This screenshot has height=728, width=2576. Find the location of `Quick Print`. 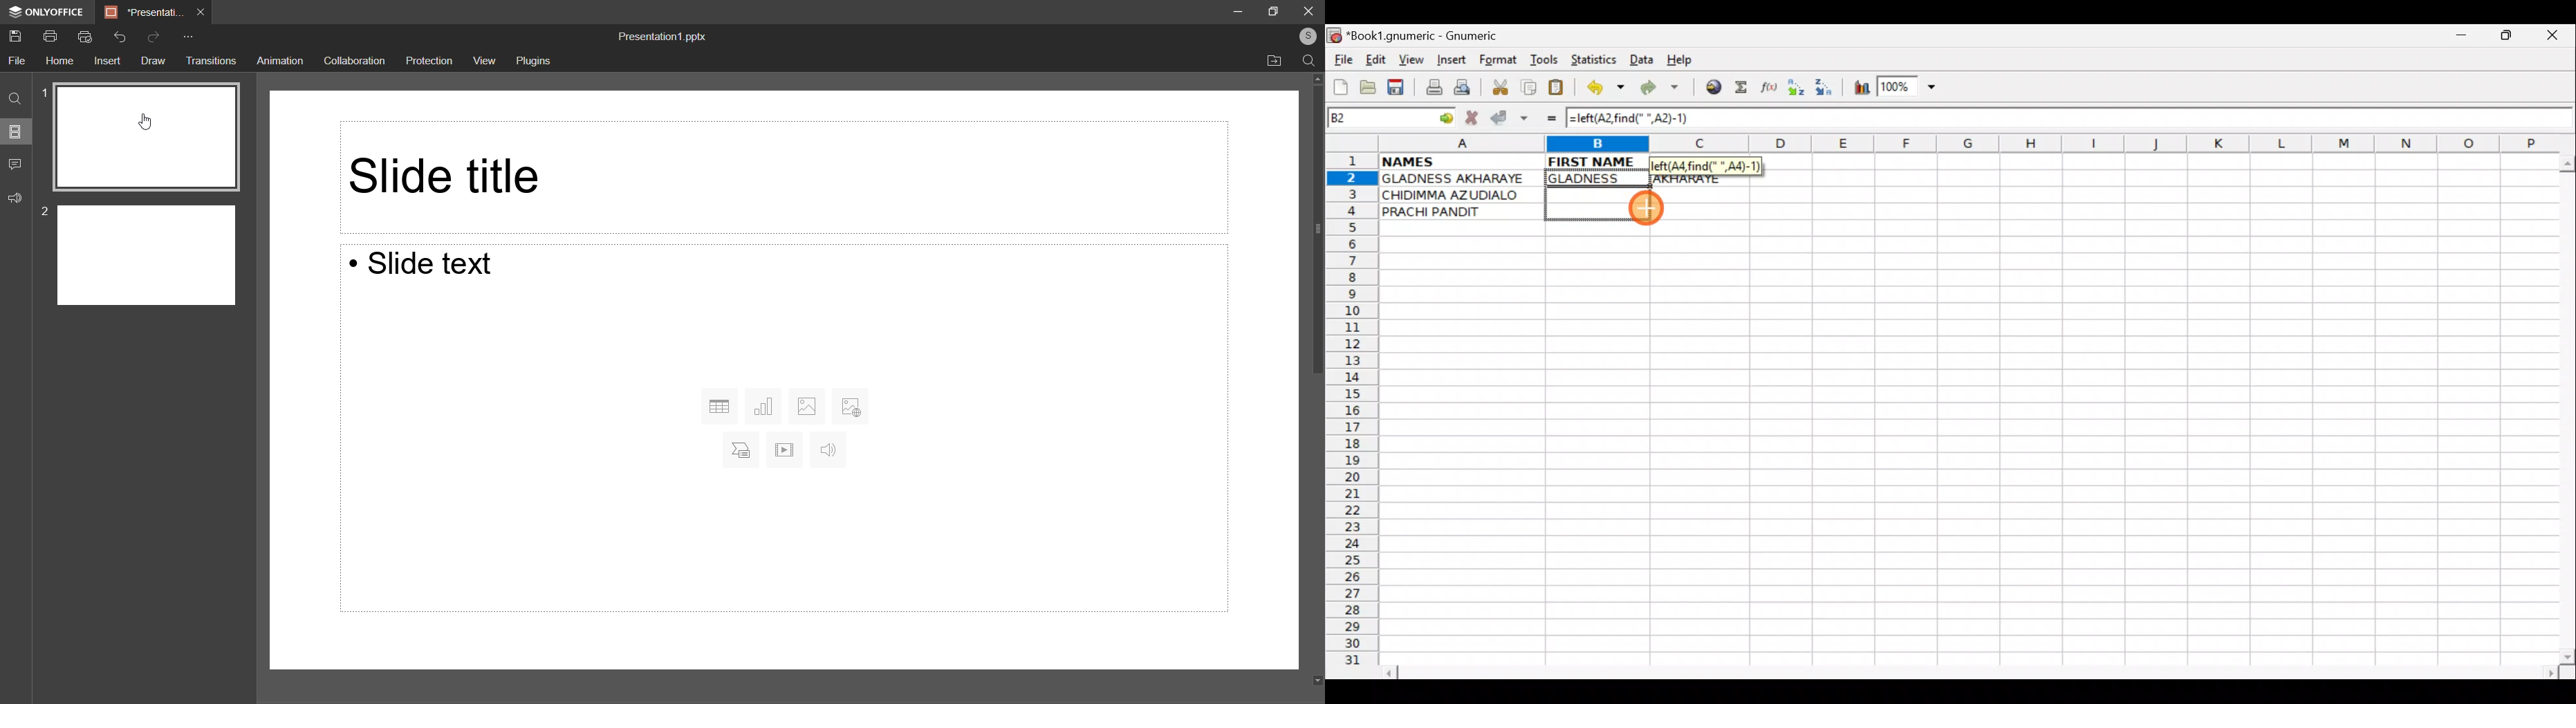

Quick Print is located at coordinates (85, 37).